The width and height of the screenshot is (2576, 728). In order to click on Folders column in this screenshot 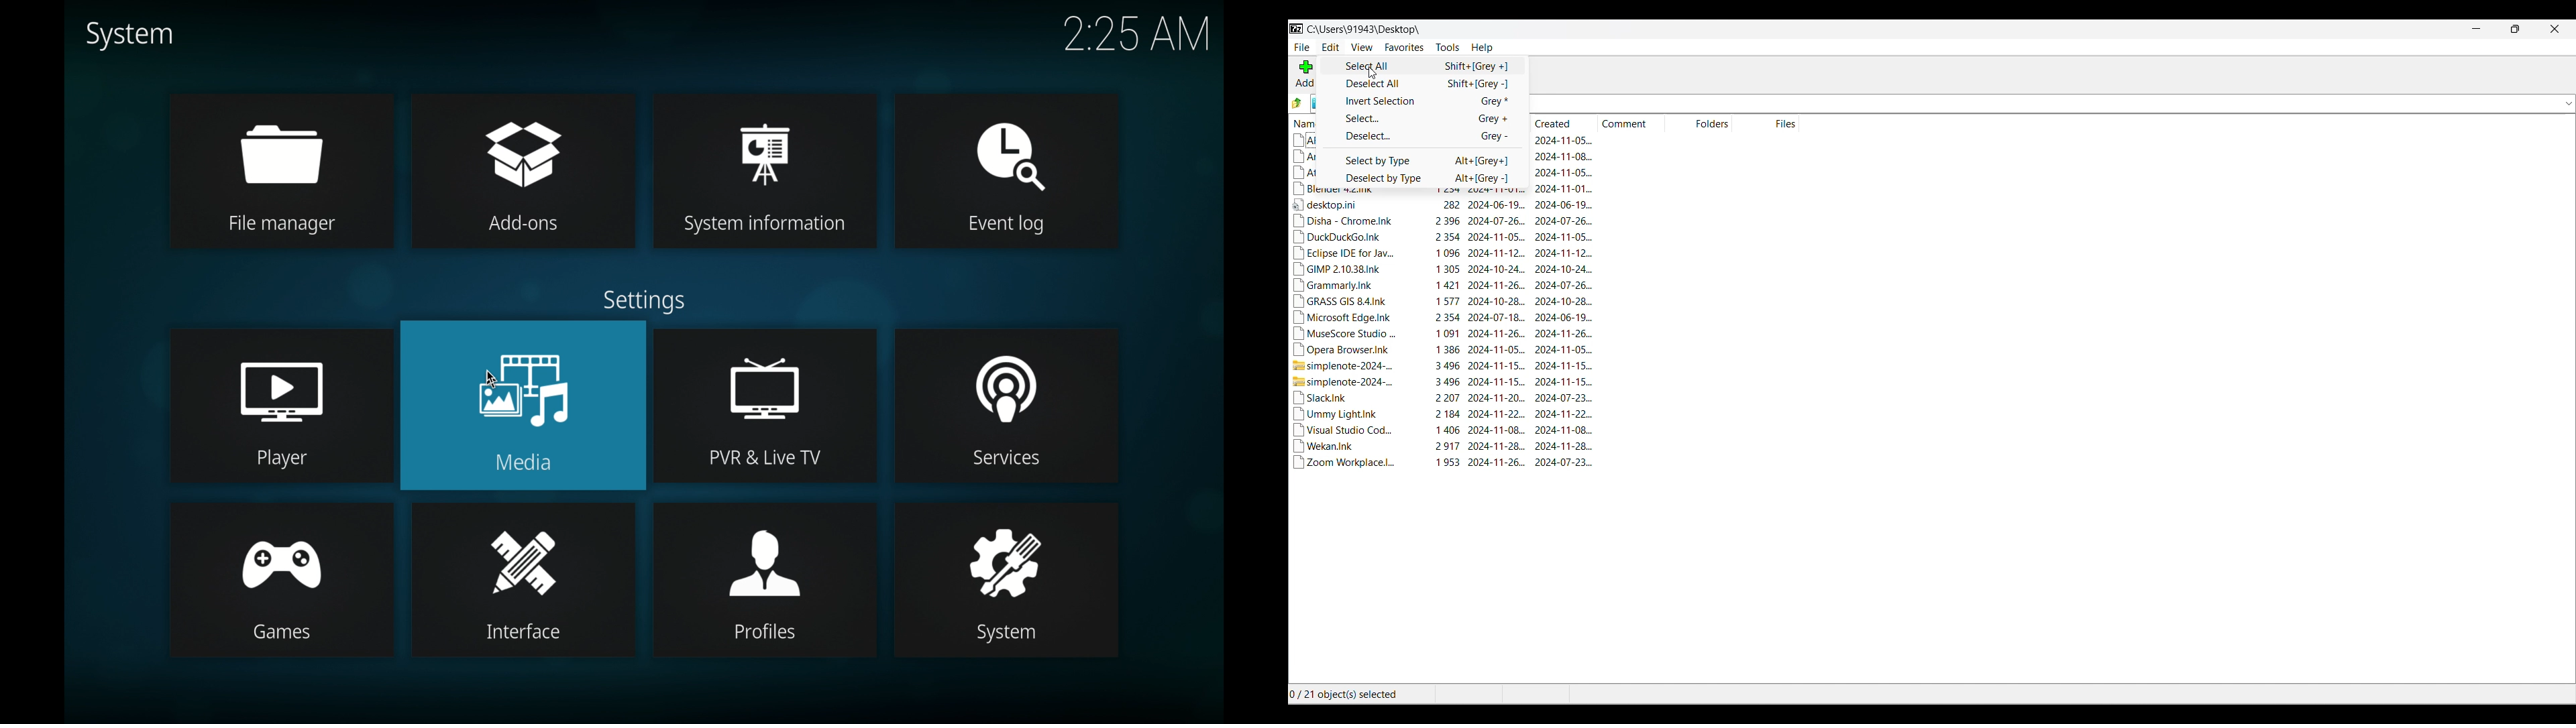, I will do `click(1698, 122)`.